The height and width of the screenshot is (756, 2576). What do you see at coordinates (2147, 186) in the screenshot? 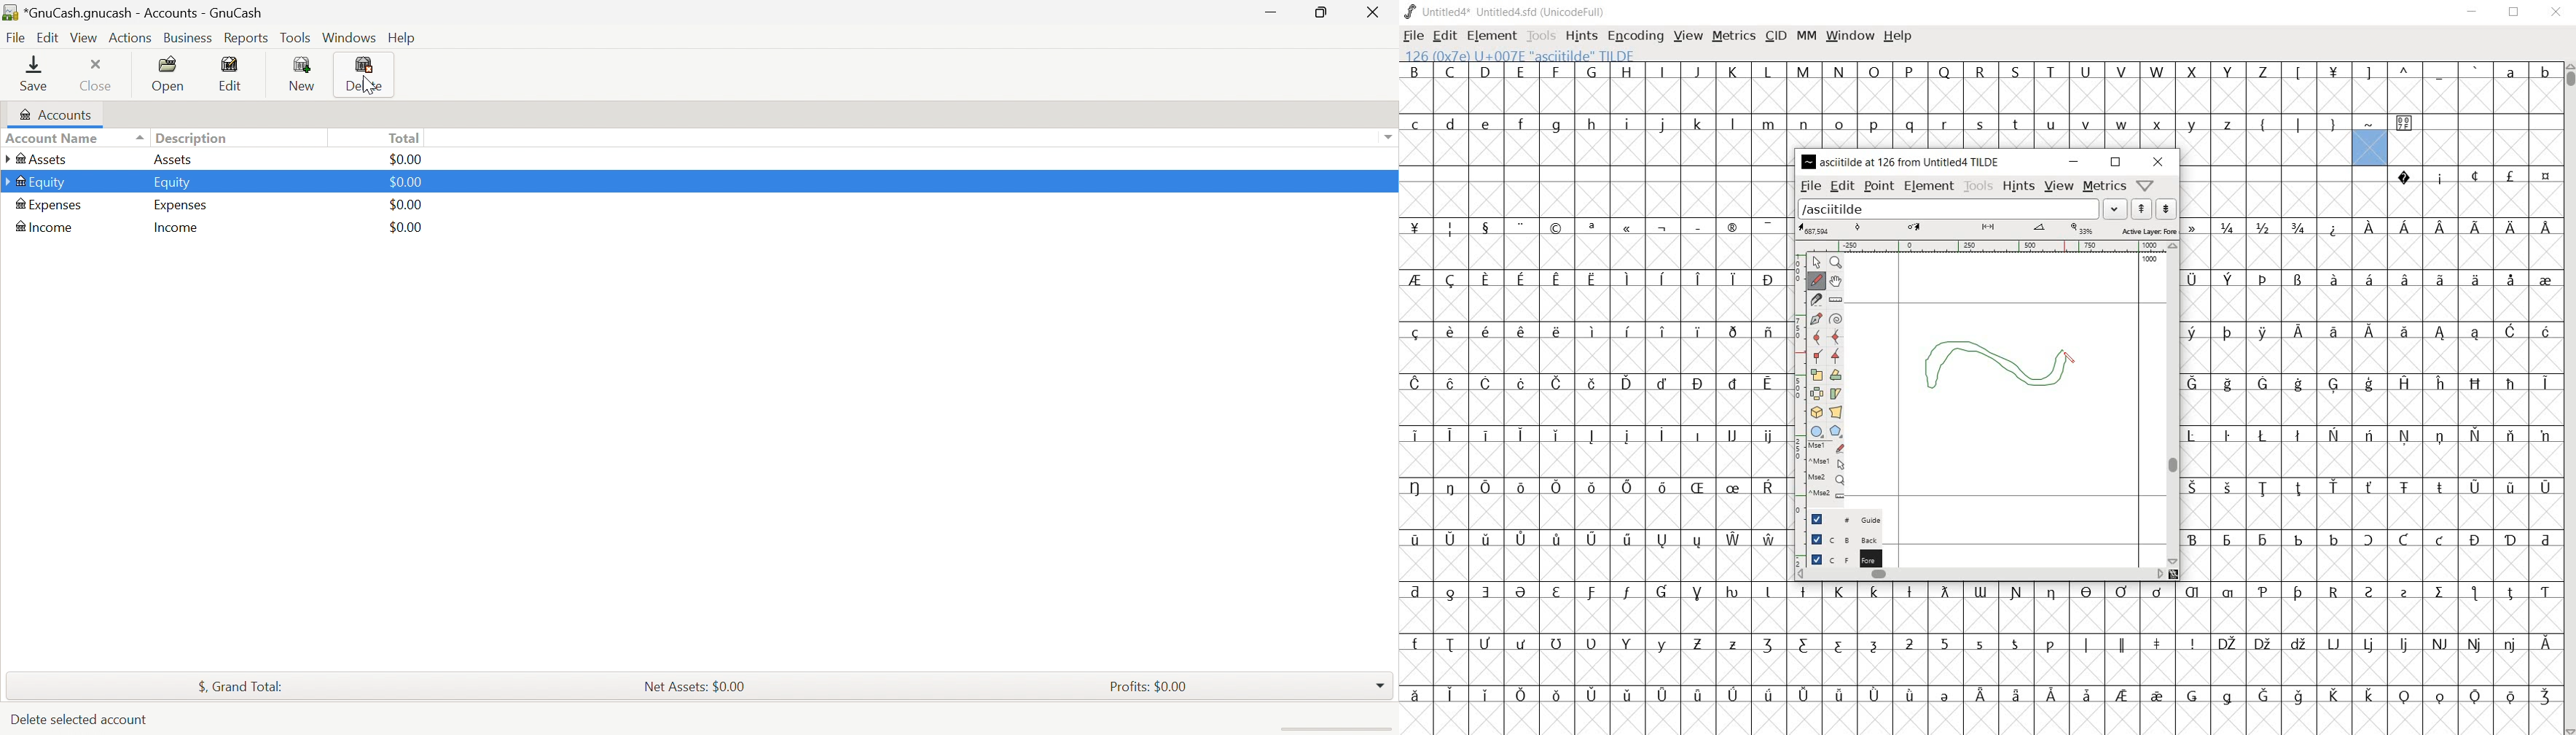
I see `Help/Window` at bounding box center [2147, 186].